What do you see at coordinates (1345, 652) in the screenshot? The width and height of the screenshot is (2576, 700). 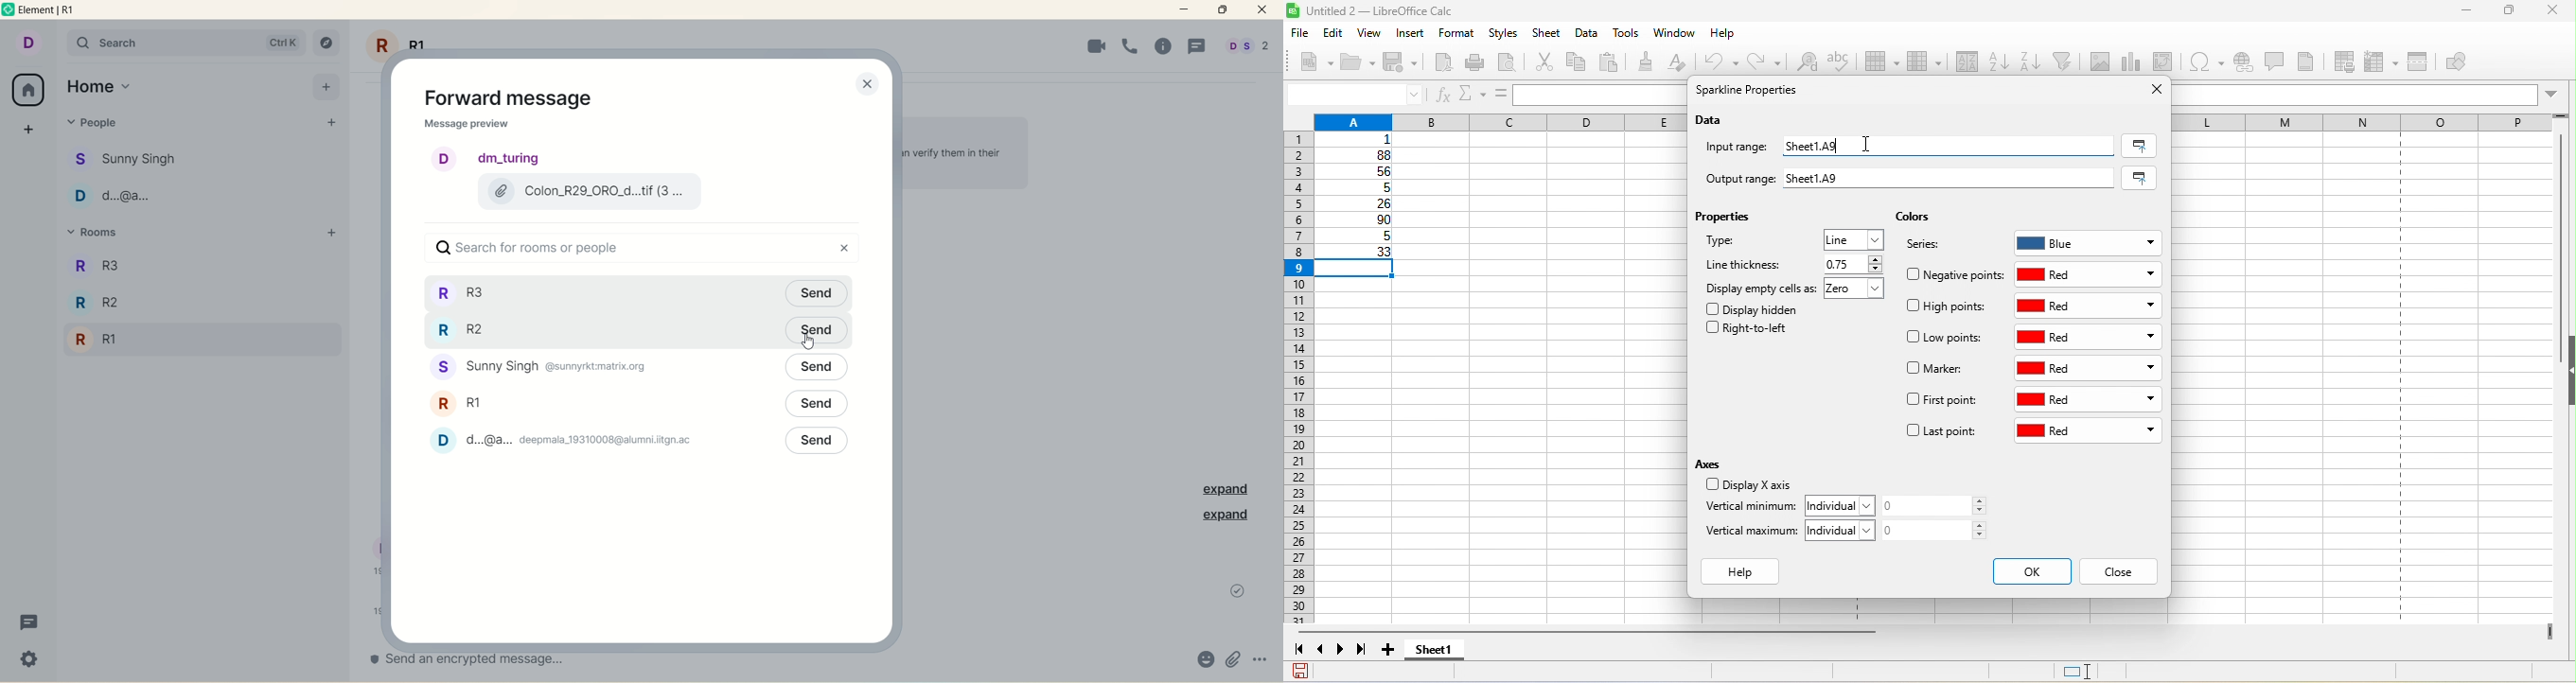 I see `scroll to next sheet` at bounding box center [1345, 652].